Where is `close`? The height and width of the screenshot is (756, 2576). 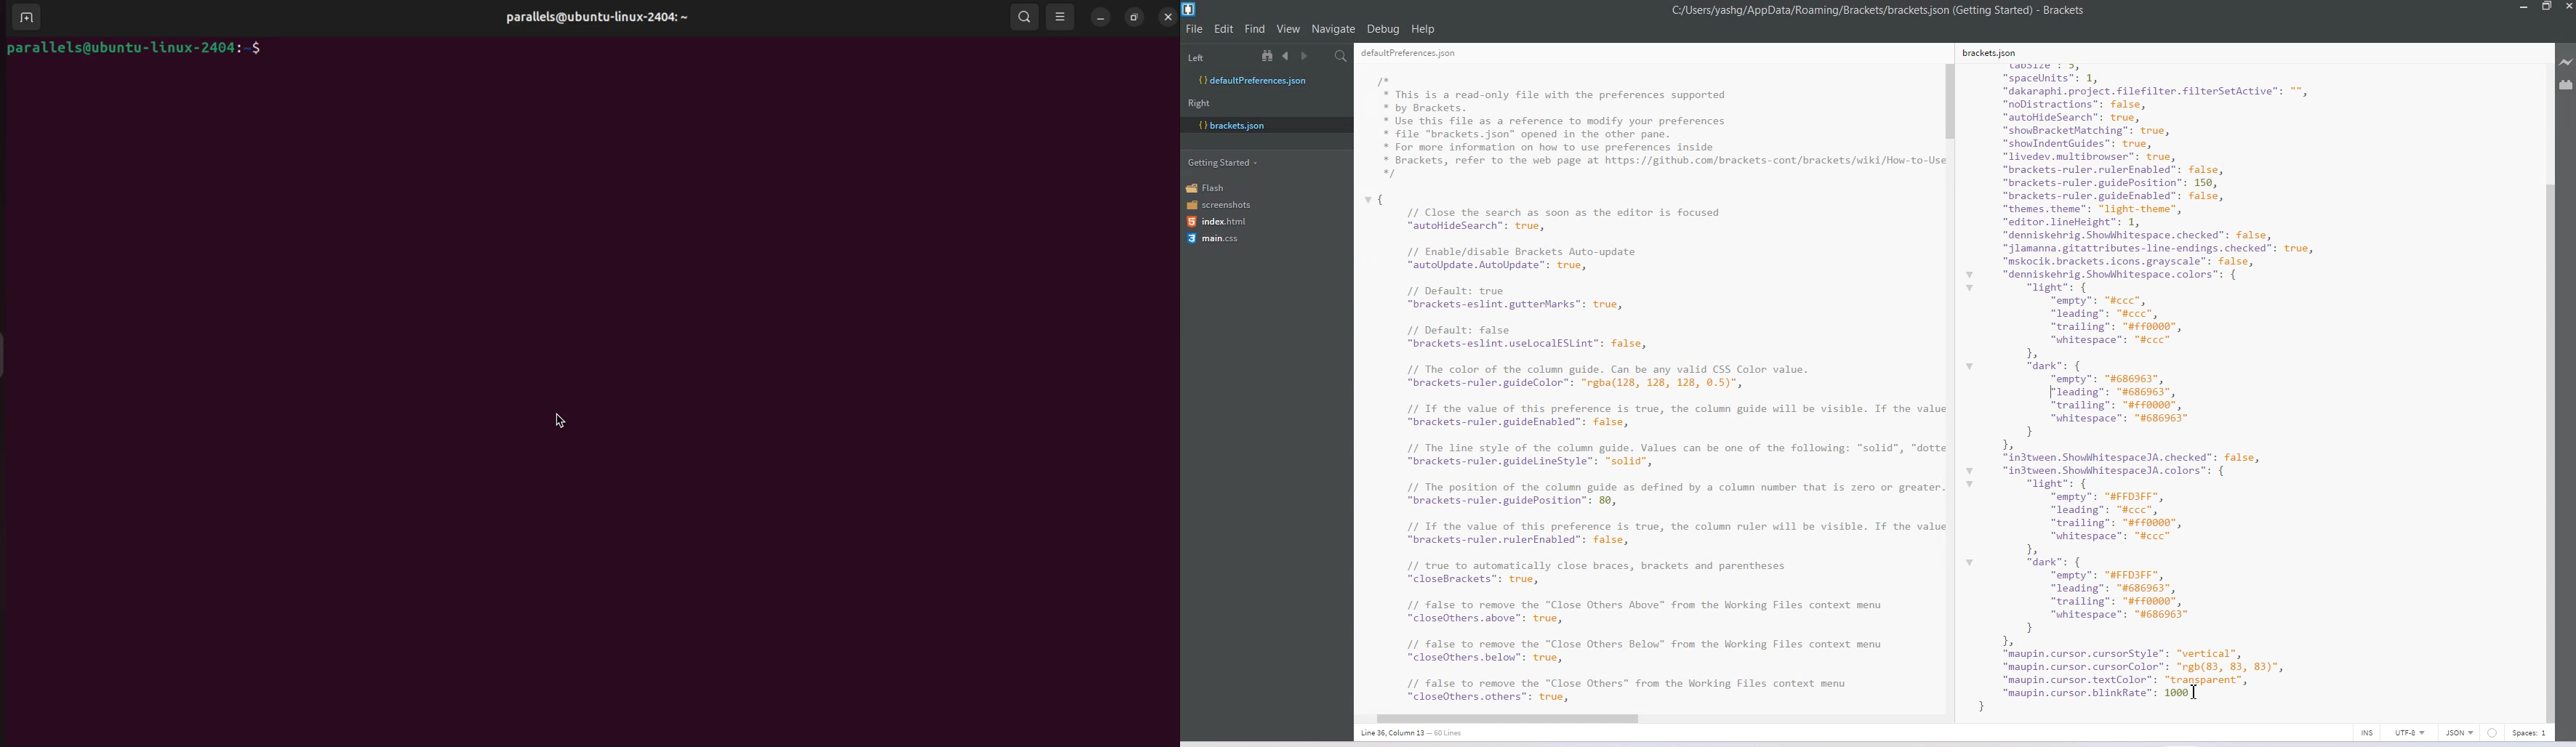 close is located at coordinates (1168, 18).